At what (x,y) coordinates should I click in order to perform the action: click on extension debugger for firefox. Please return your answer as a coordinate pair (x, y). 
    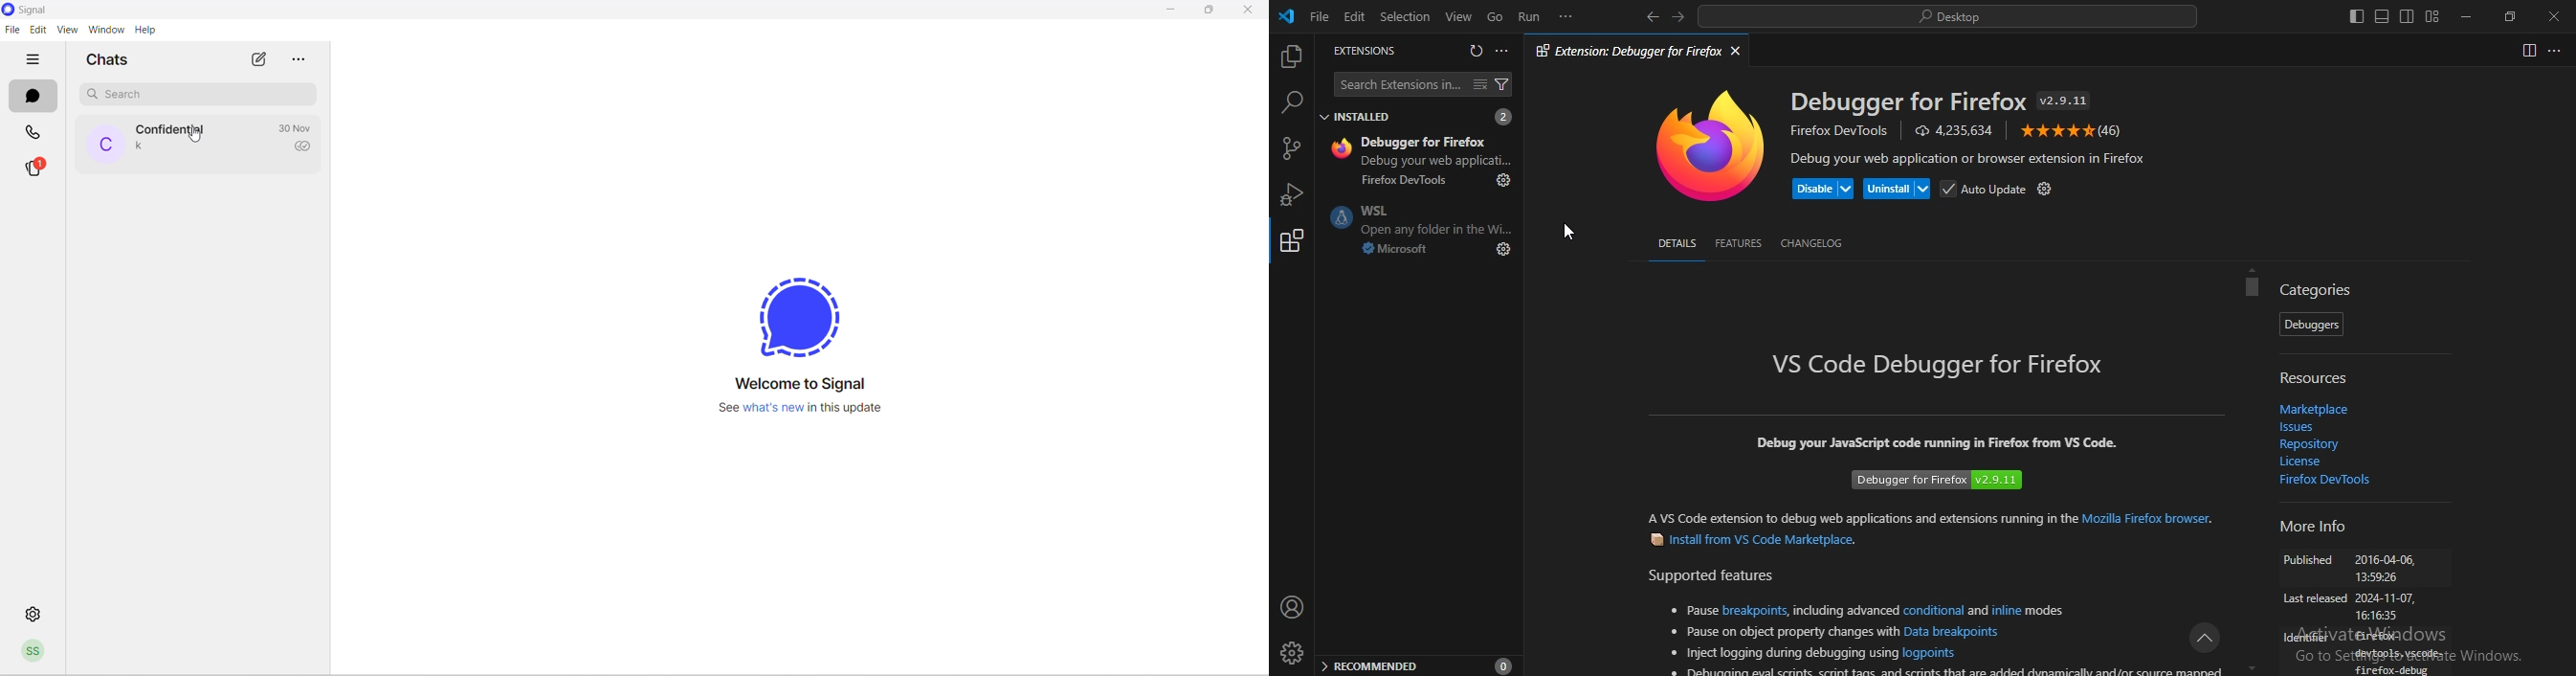
    Looking at the image, I should click on (1626, 49).